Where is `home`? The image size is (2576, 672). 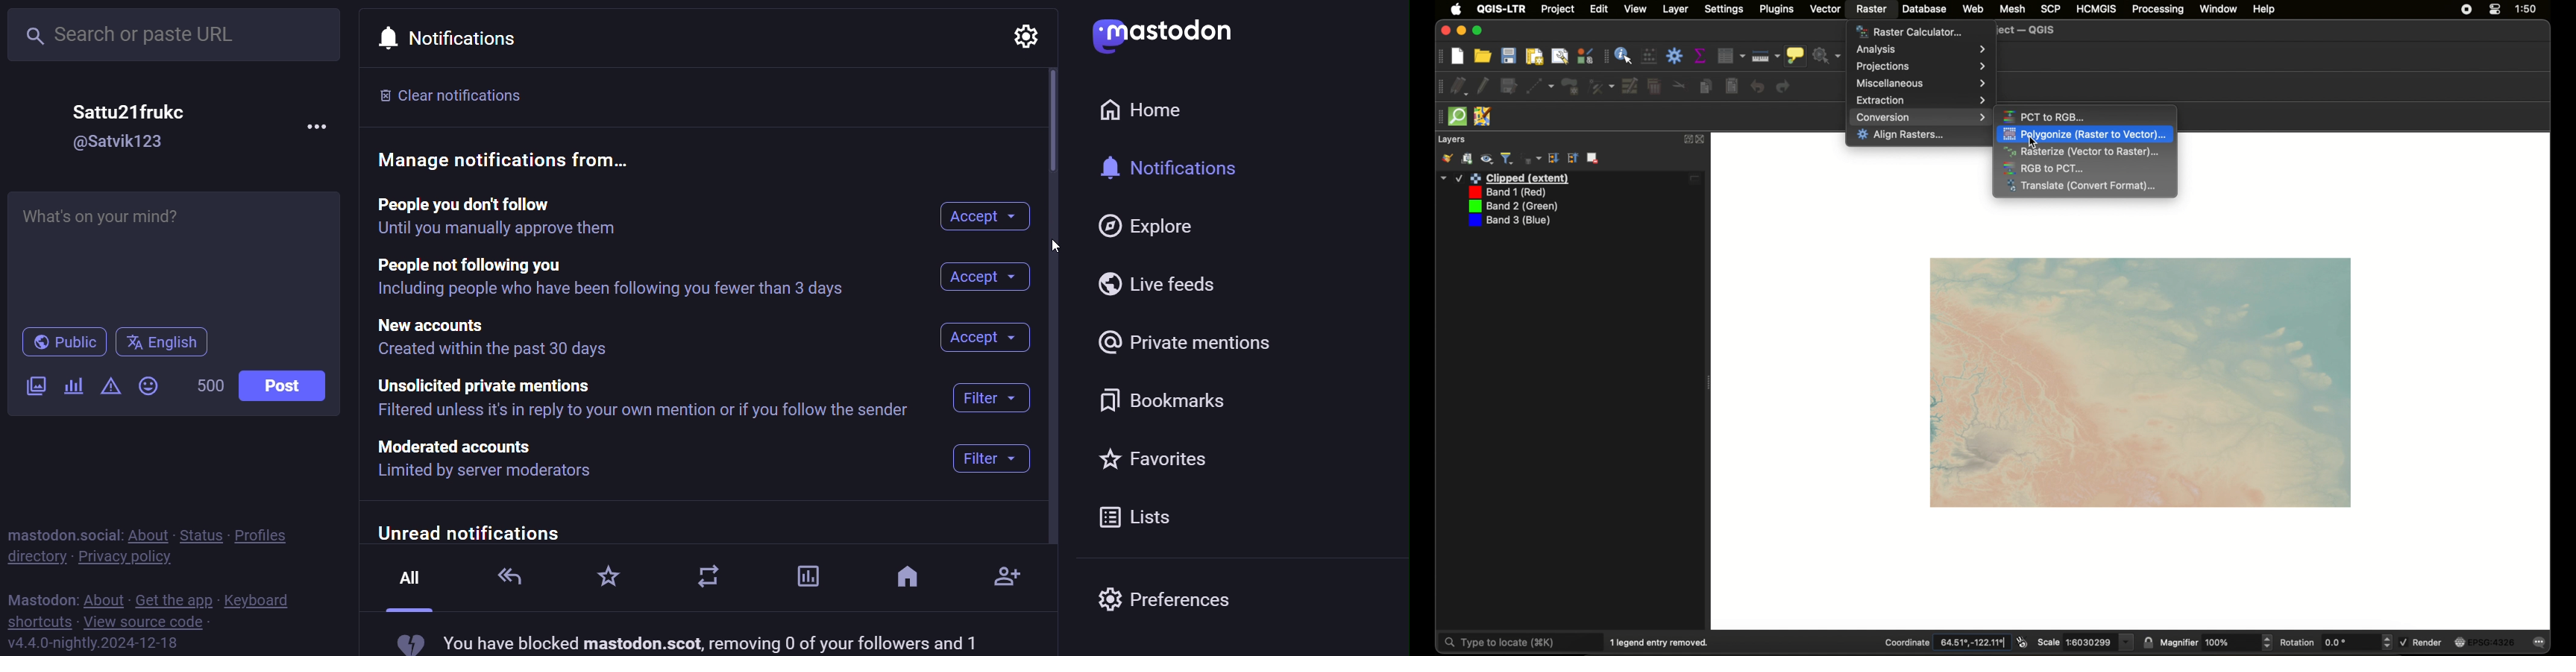 home is located at coordinates (1152, 110).